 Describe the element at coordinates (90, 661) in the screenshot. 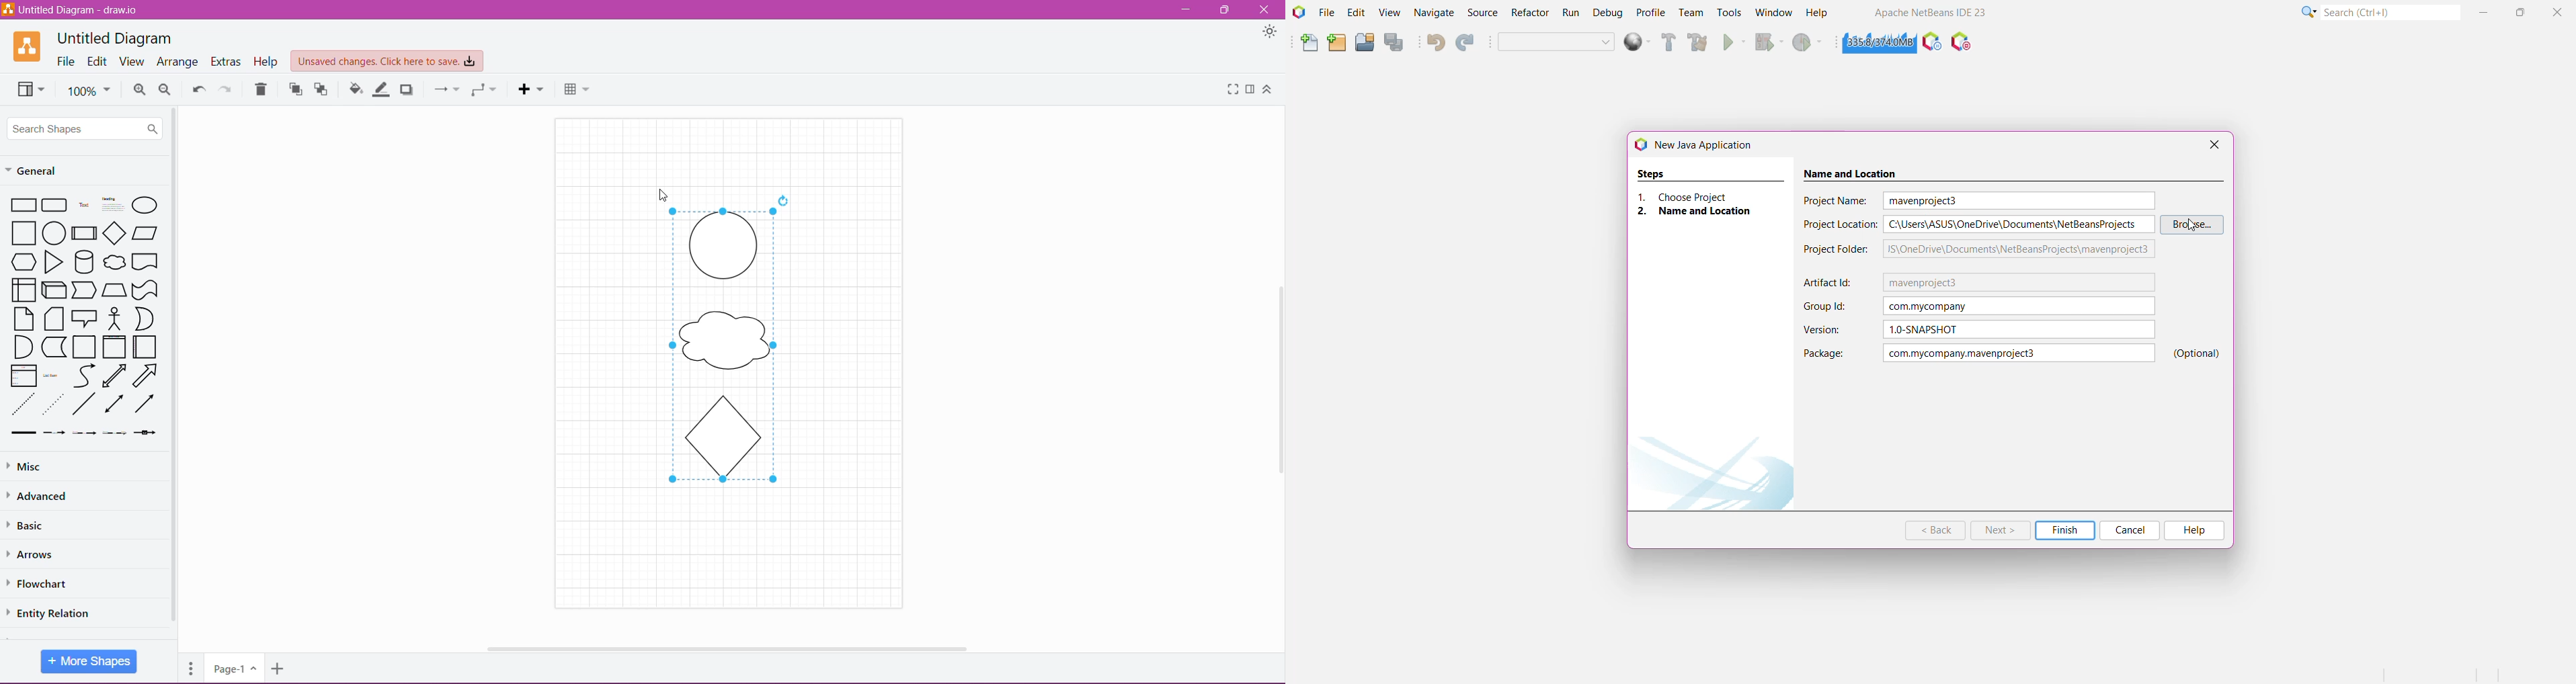

I see `More shapes` at that location.